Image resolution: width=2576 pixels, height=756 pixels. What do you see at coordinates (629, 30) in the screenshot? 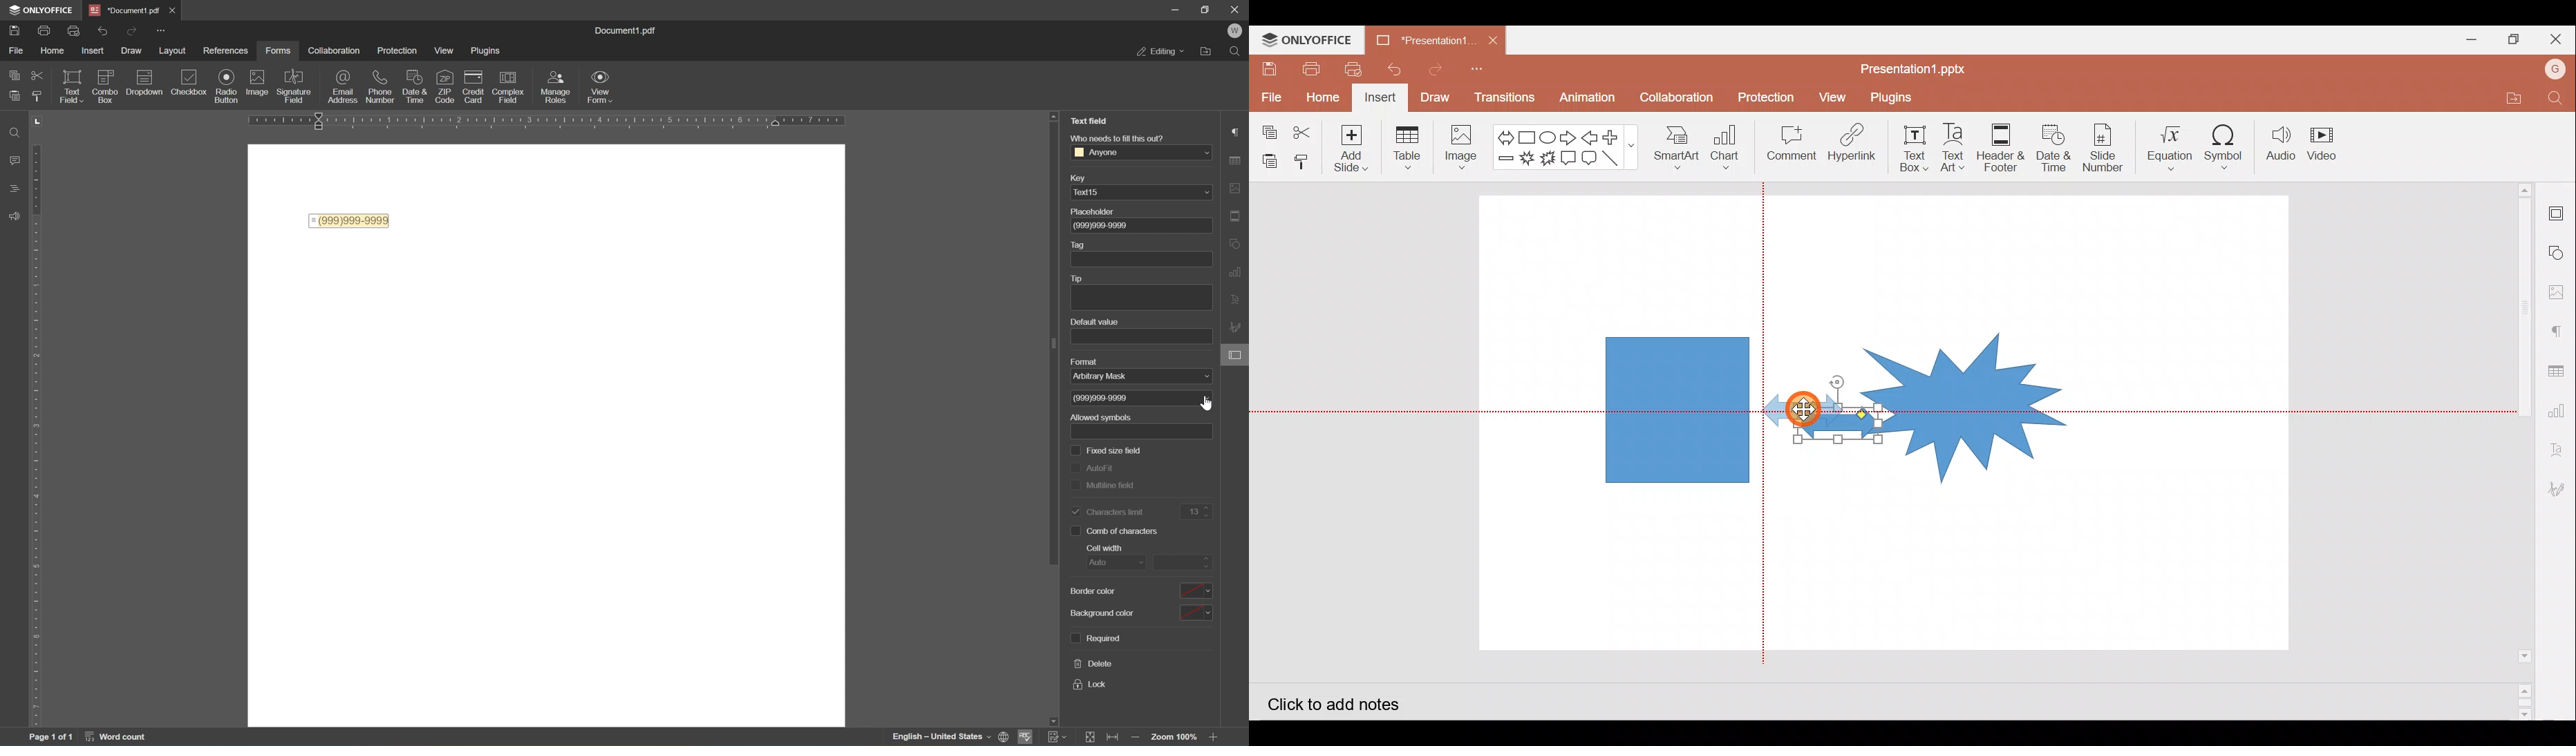
I see `document1.pdf` at bounding box center [629, 30].